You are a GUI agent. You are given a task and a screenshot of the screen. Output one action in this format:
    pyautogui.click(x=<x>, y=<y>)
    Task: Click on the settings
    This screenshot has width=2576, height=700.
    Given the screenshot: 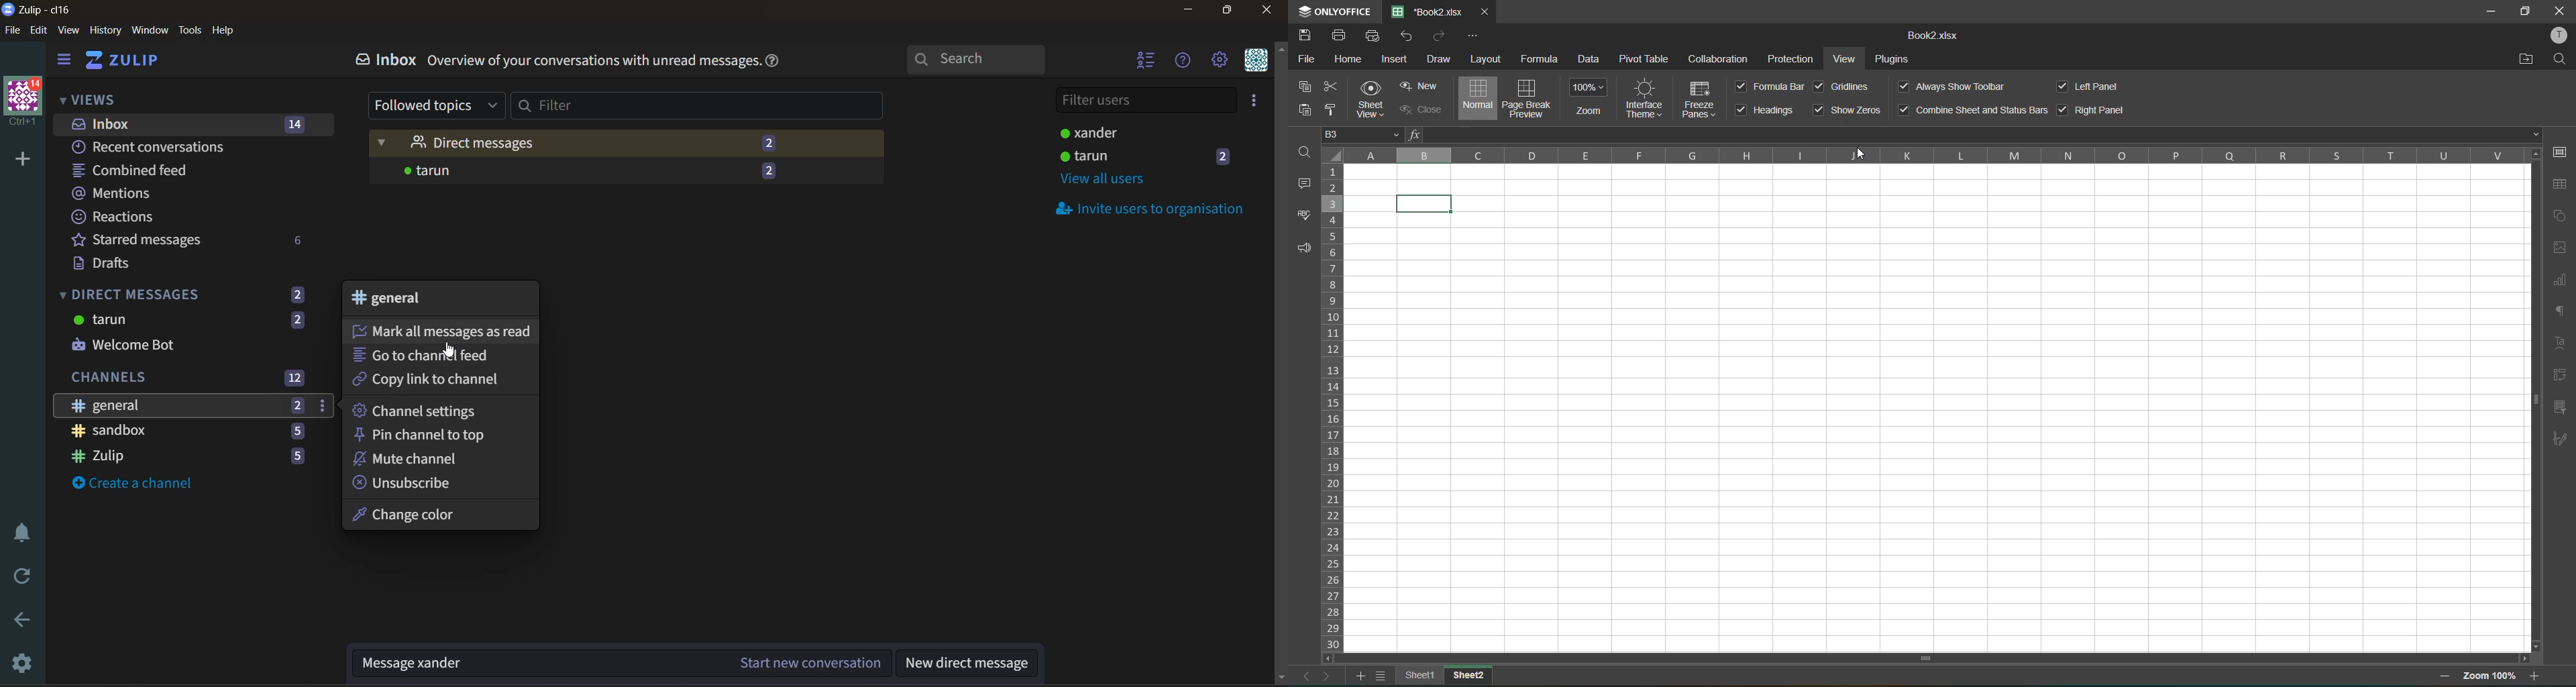 What is the action you would take?
    pyautogui.click(x=26, y=663)
    